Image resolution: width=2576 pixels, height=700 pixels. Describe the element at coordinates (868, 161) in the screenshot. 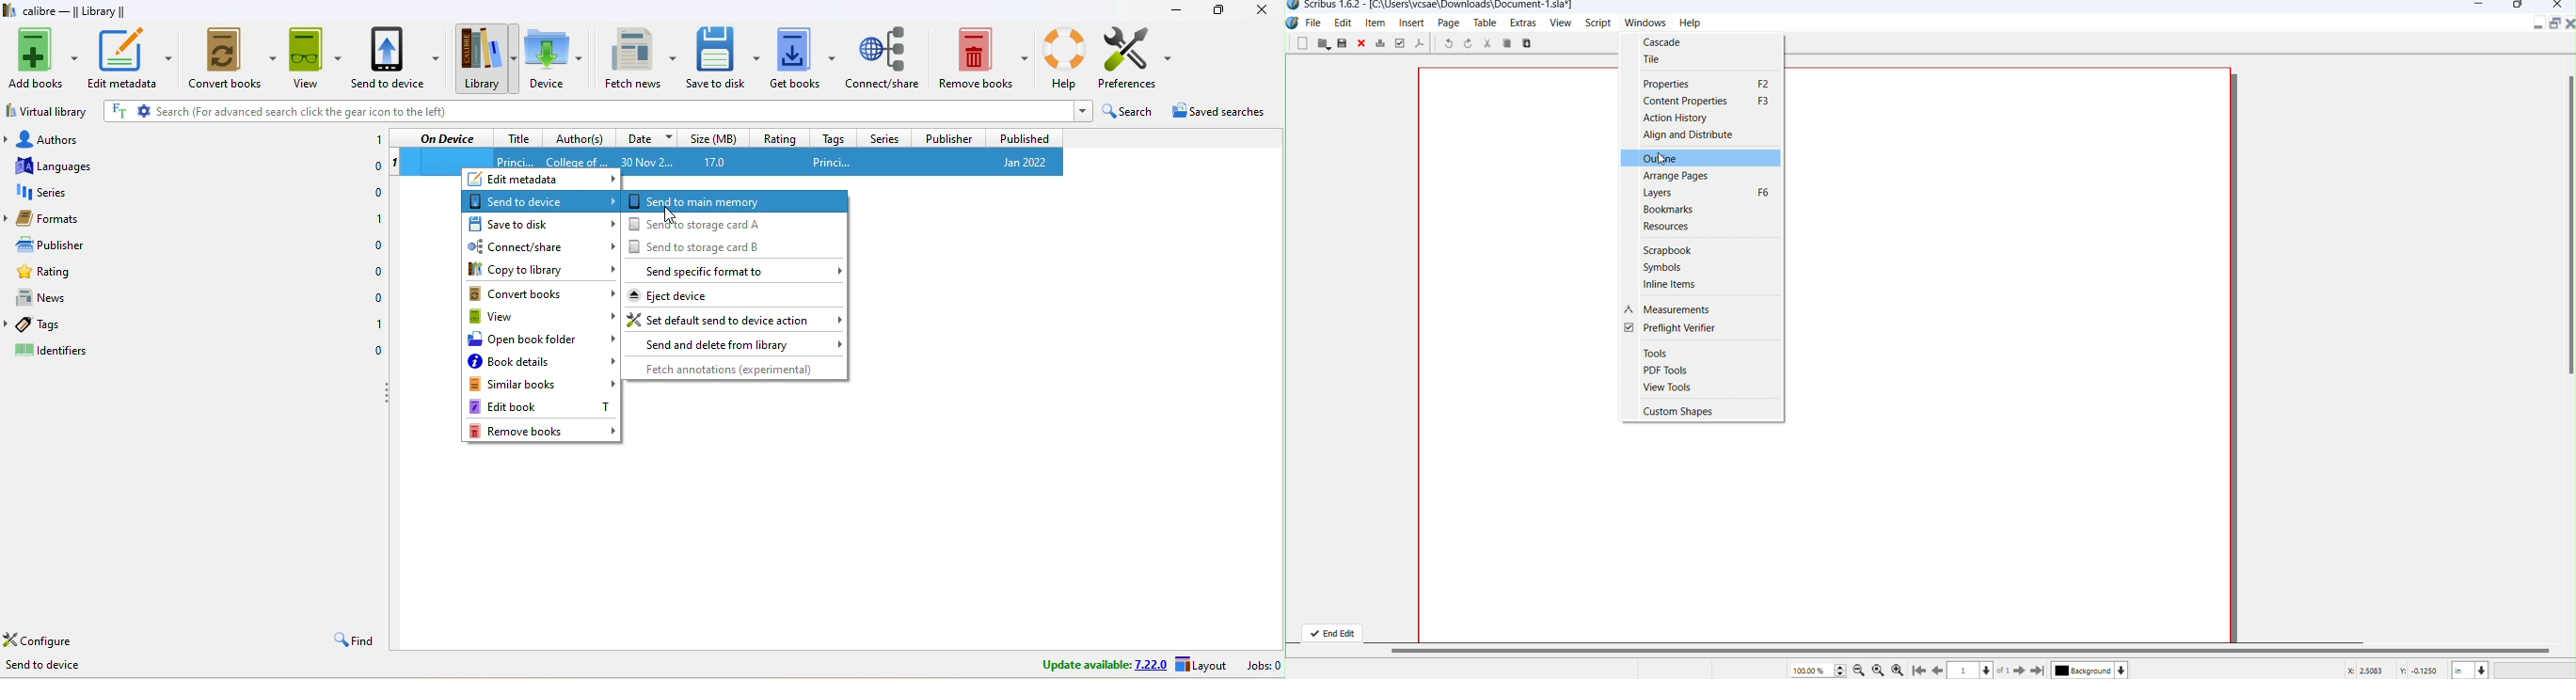

I see `princi` at that location.